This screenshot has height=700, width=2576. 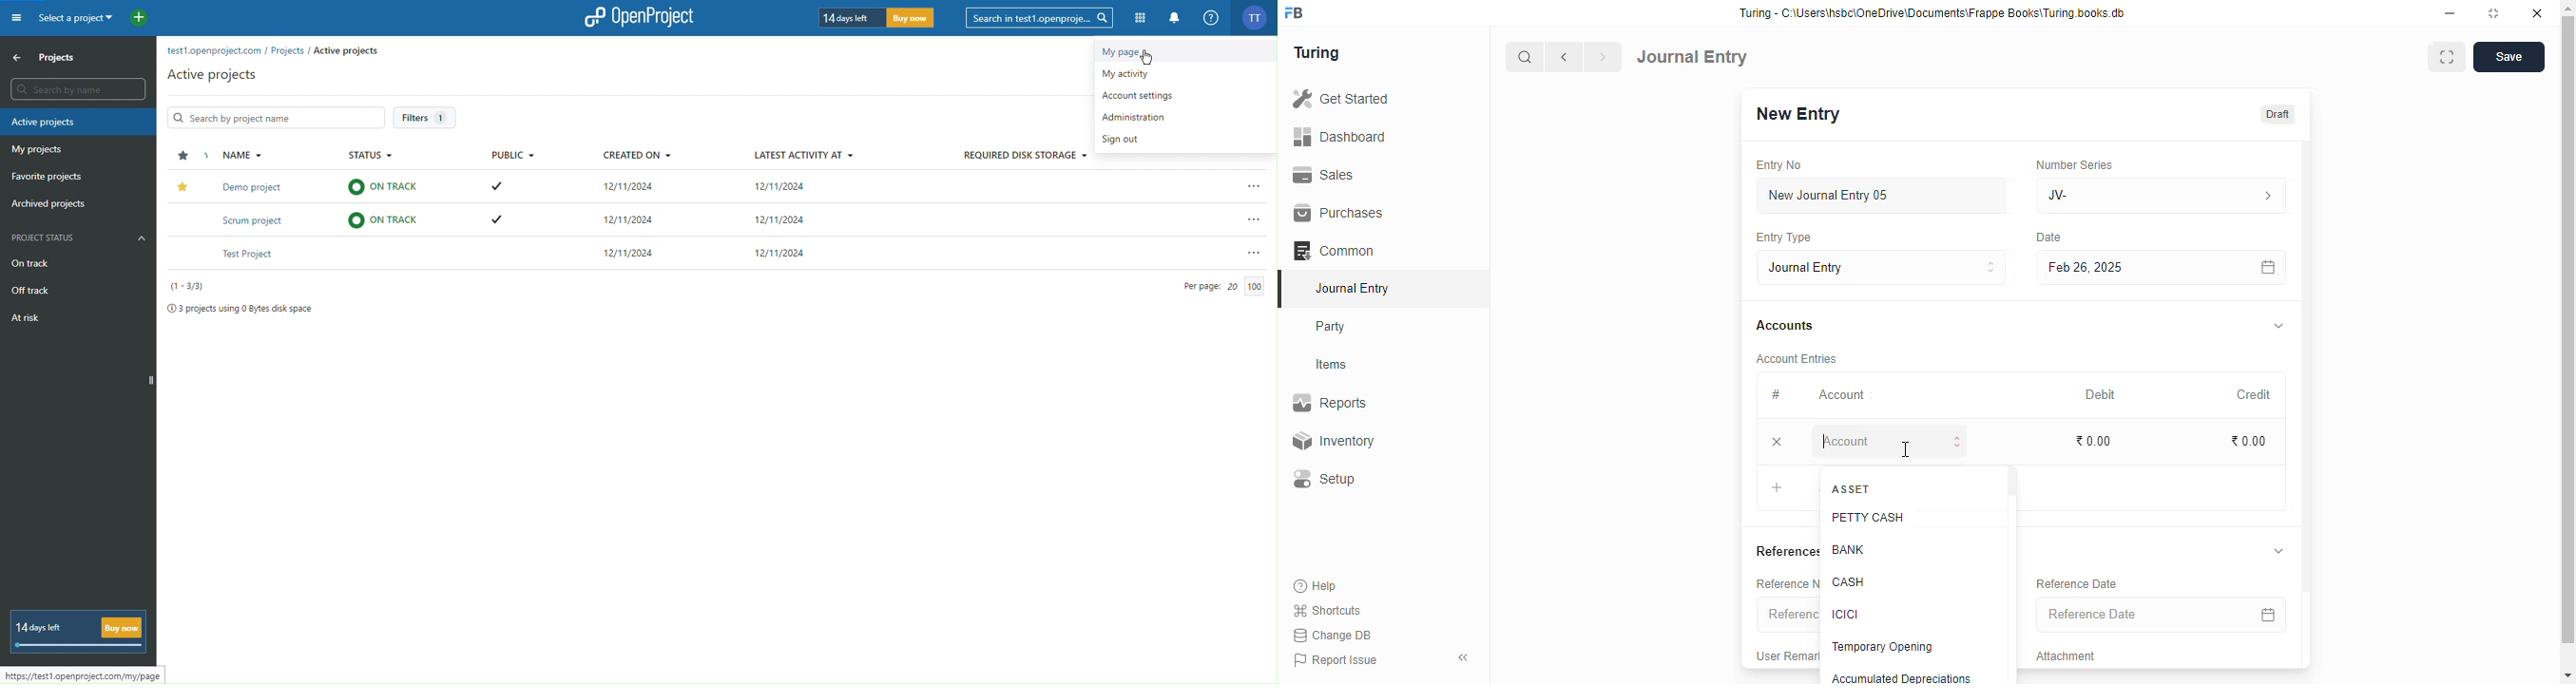 I want to click on shortcuts, so click(x=1327, y=611).